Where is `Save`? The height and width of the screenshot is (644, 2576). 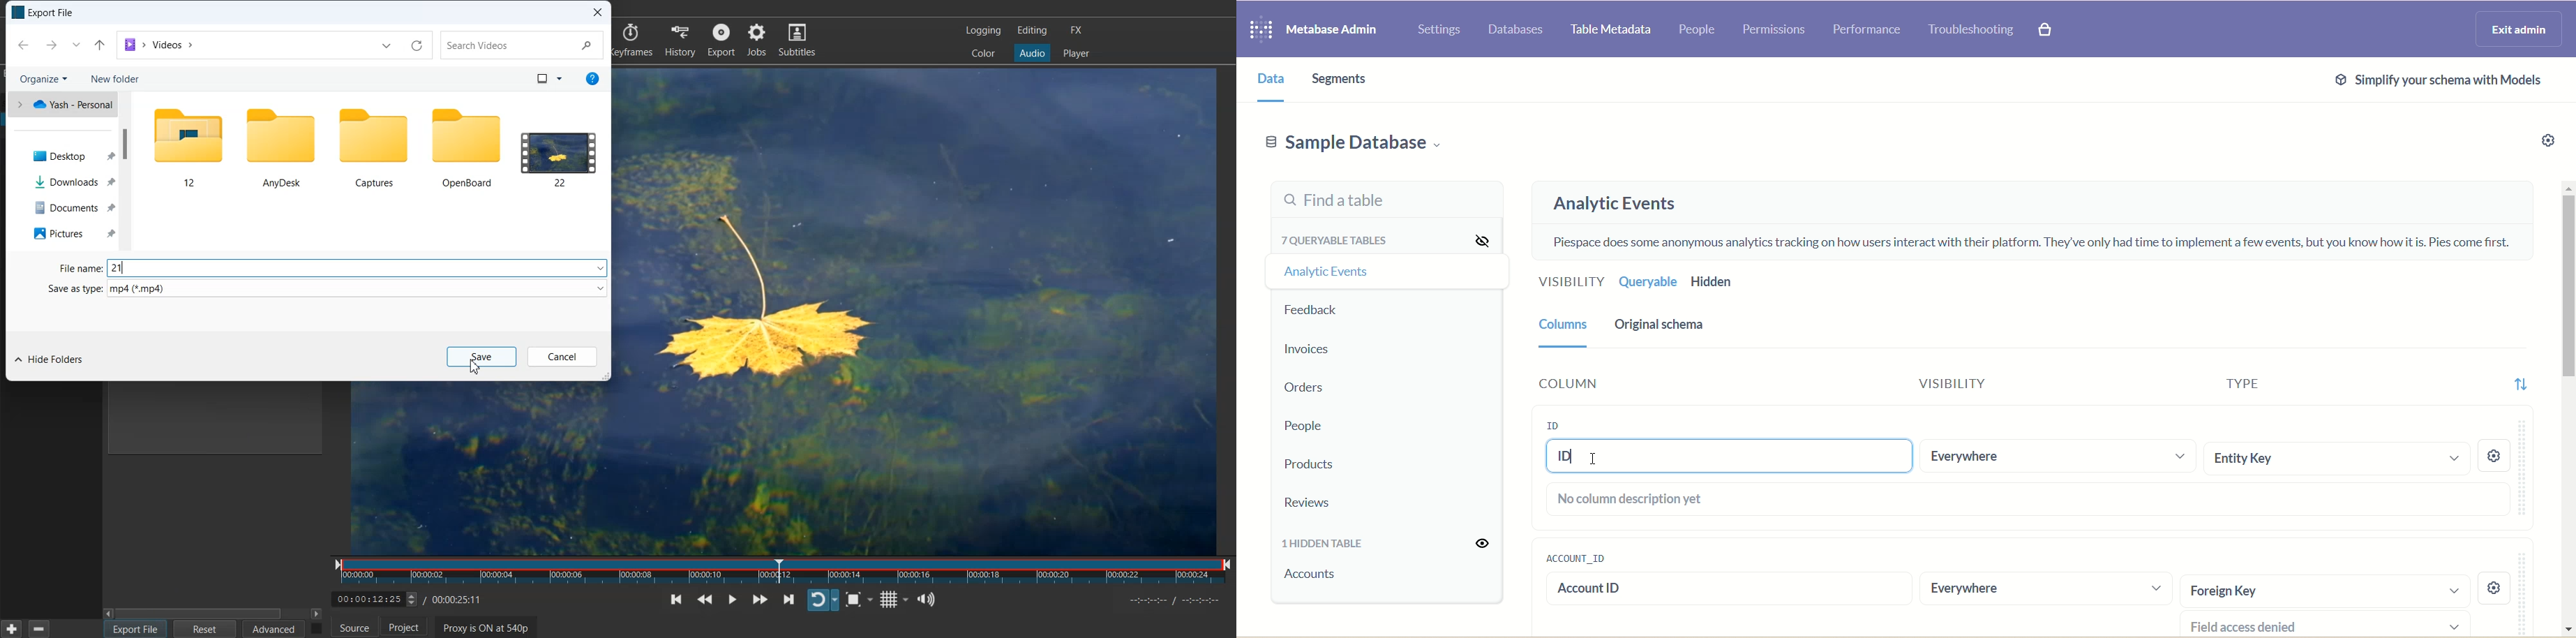 Save is located at coordinates (481, 357).